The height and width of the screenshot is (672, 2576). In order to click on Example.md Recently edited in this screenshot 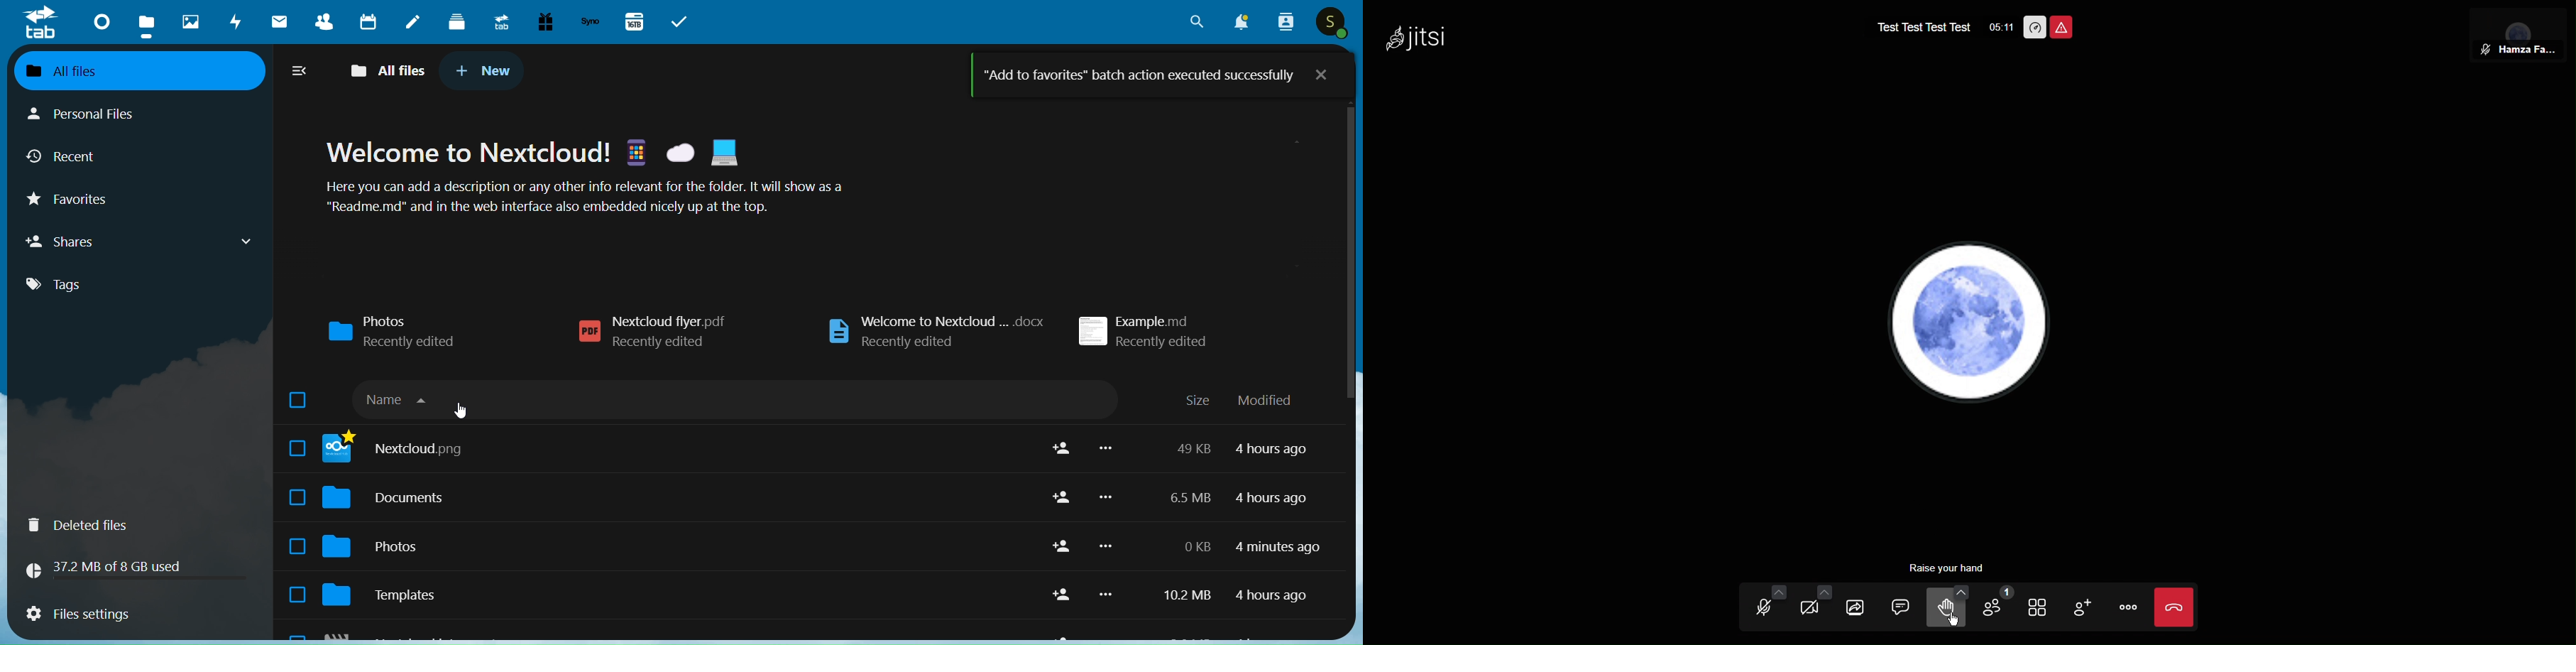, I will do `click(1144, 331)`.